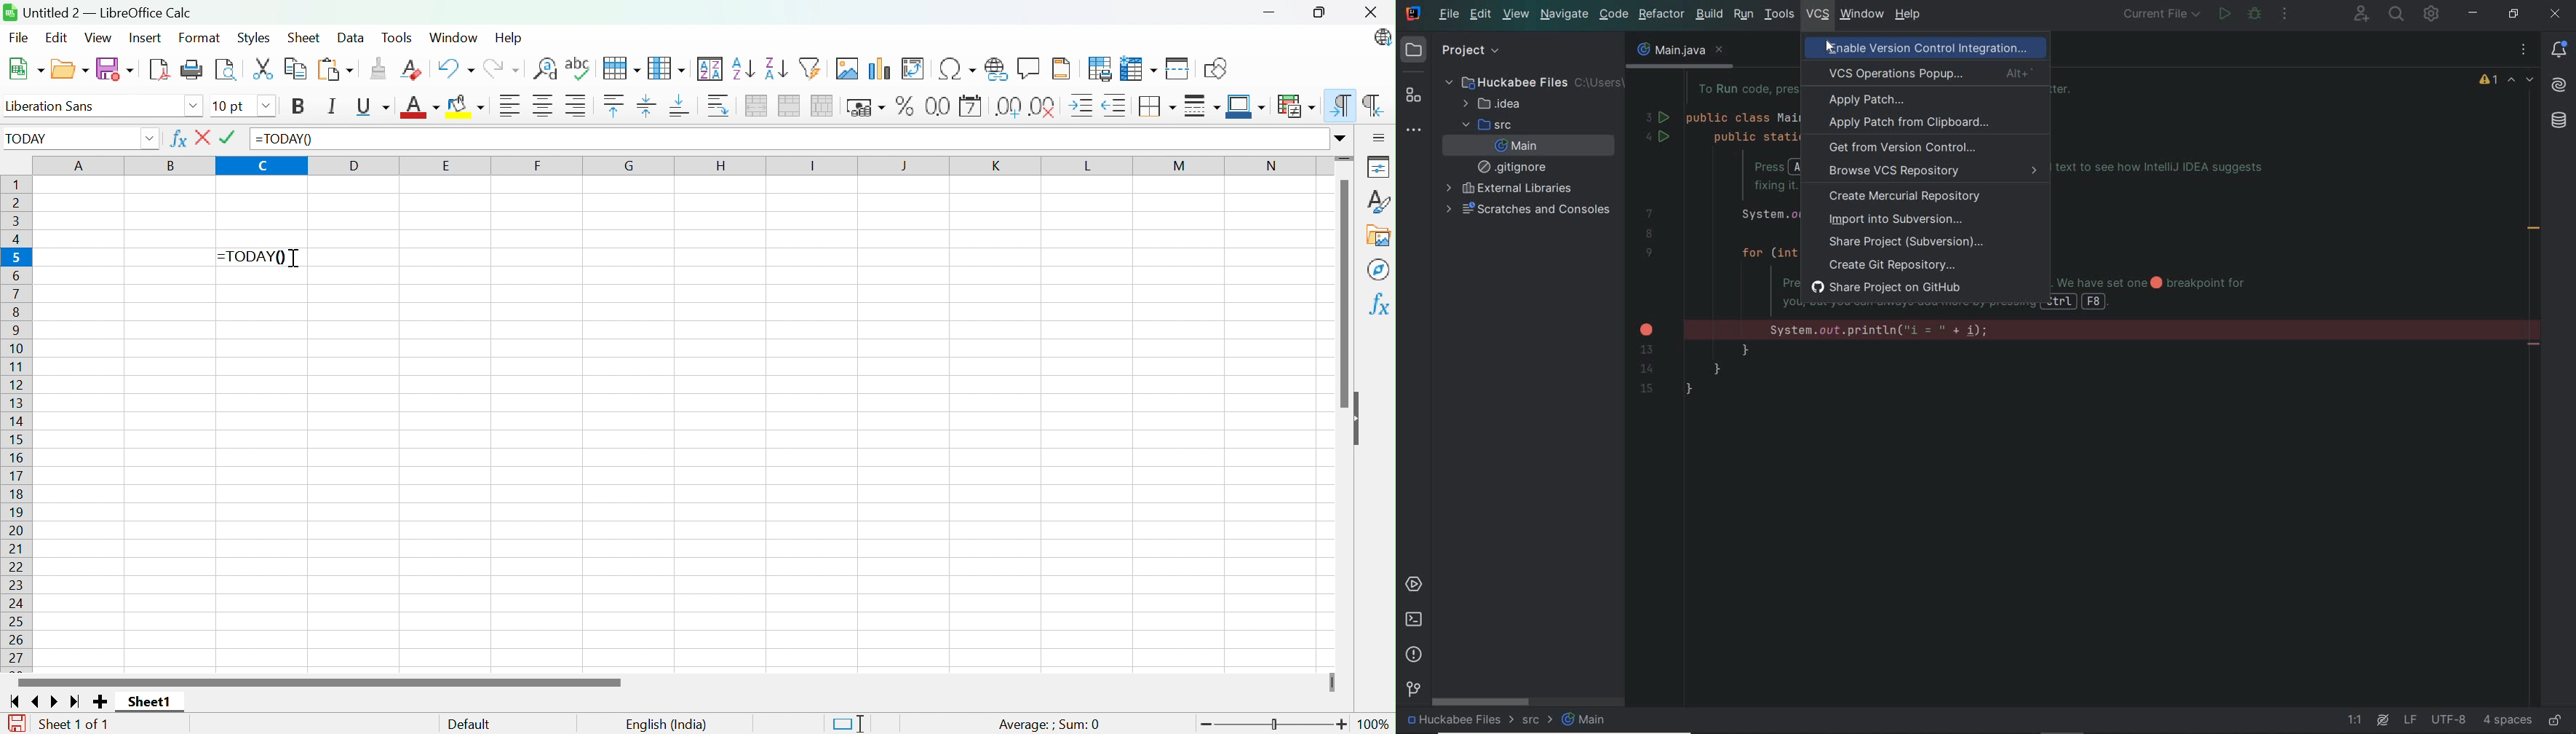 The width and height of the screenshot is (2576, 756). I want to click on Styles, so click(1378, 201).